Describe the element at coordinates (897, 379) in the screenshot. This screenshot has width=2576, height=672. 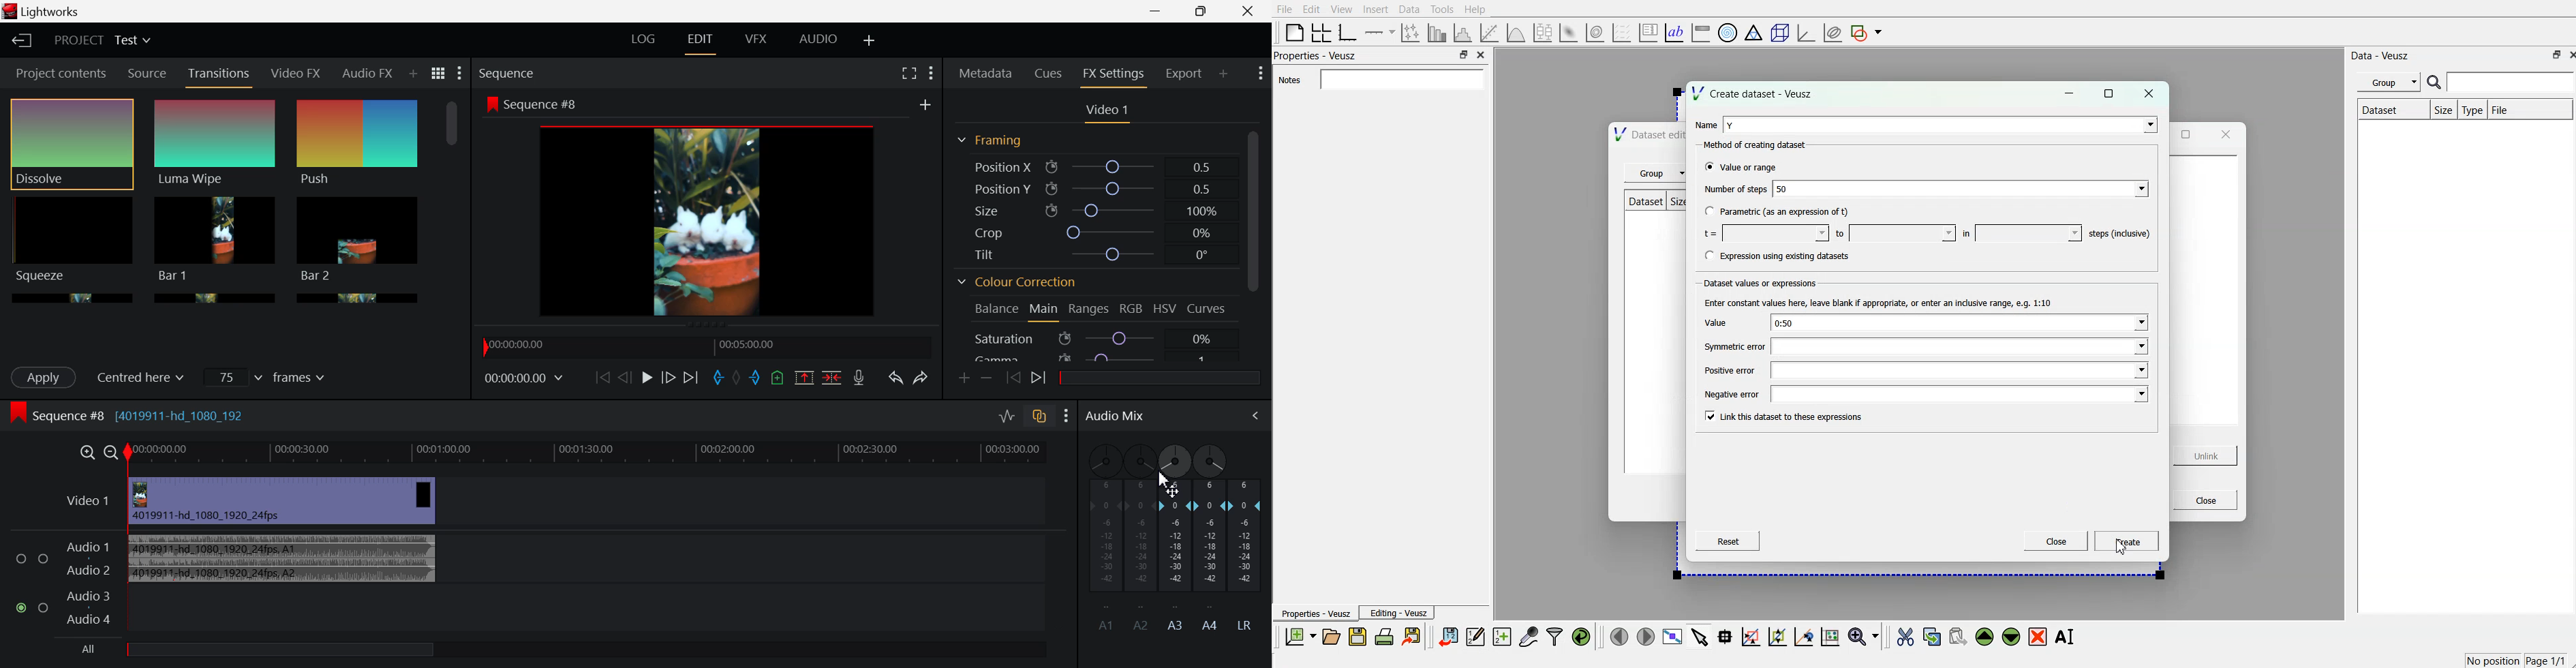
I see `Undo` at that location.